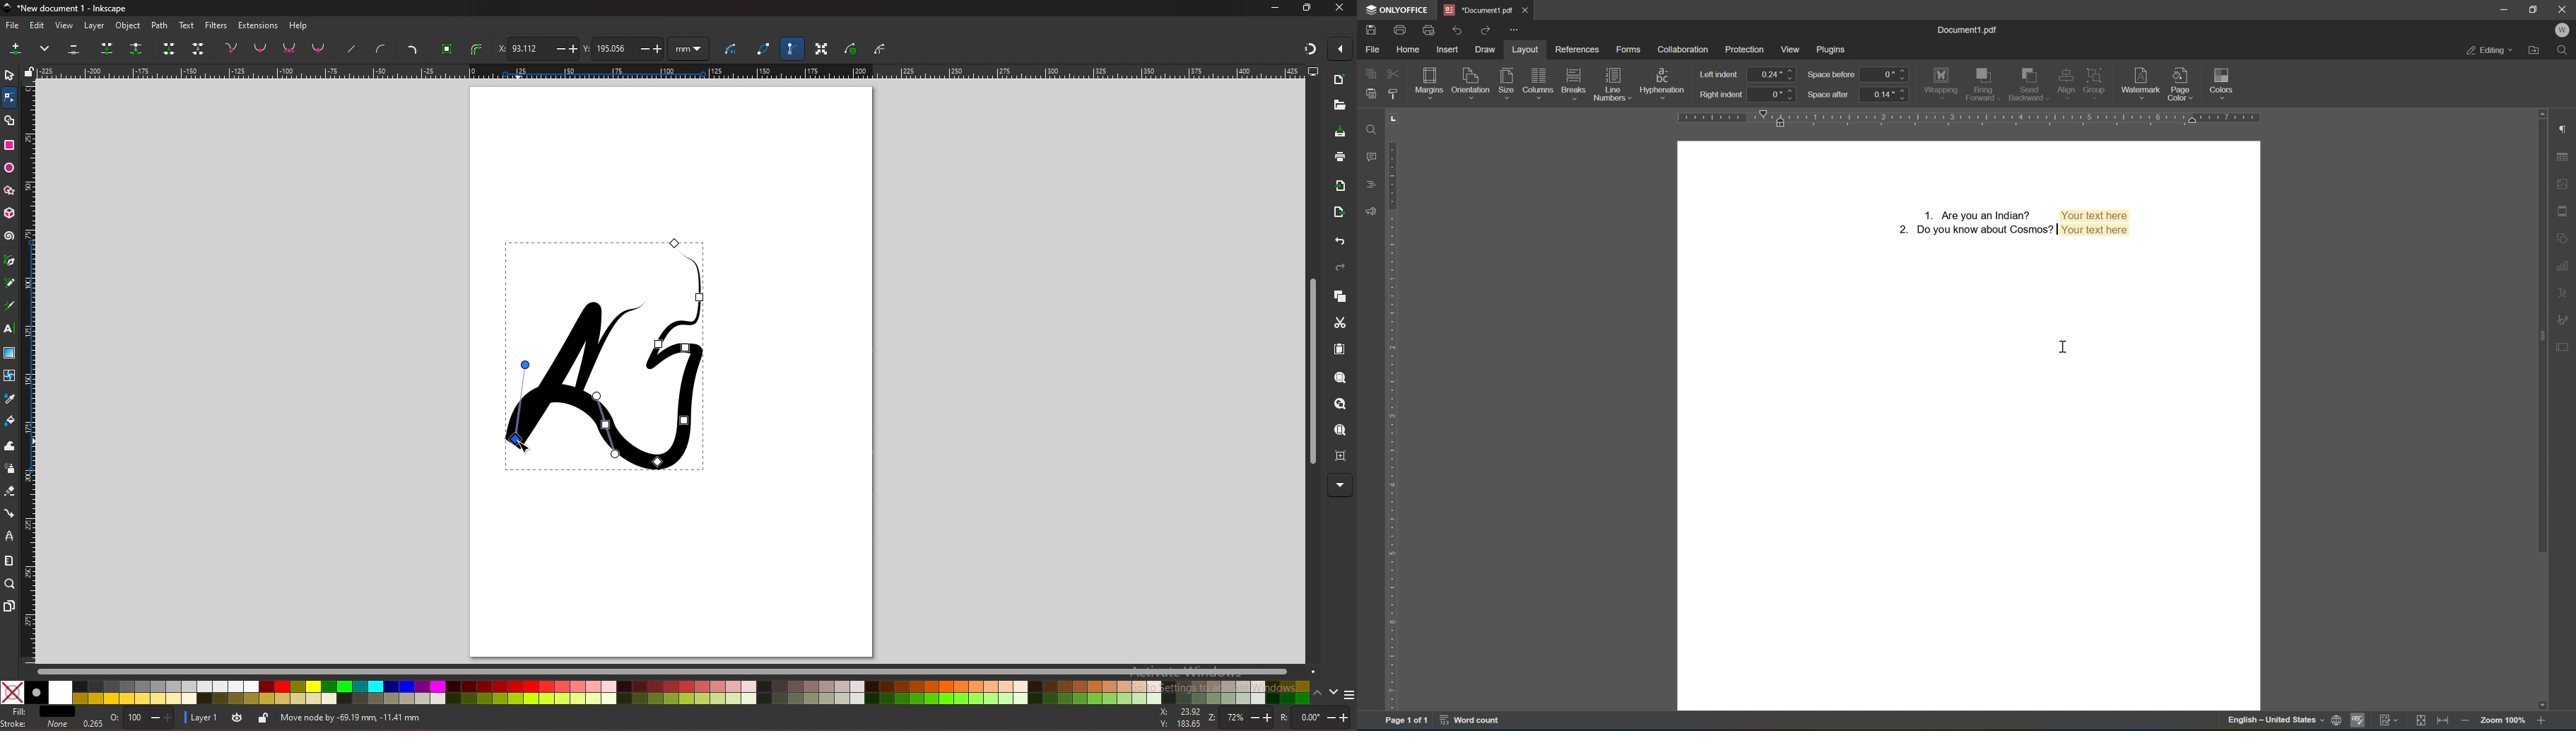 This screenshot has height=756, width=2576. What do you see at coordinates (199, 48) in the screenshot?
I see `delete segment` at bounding box center [199, 48].